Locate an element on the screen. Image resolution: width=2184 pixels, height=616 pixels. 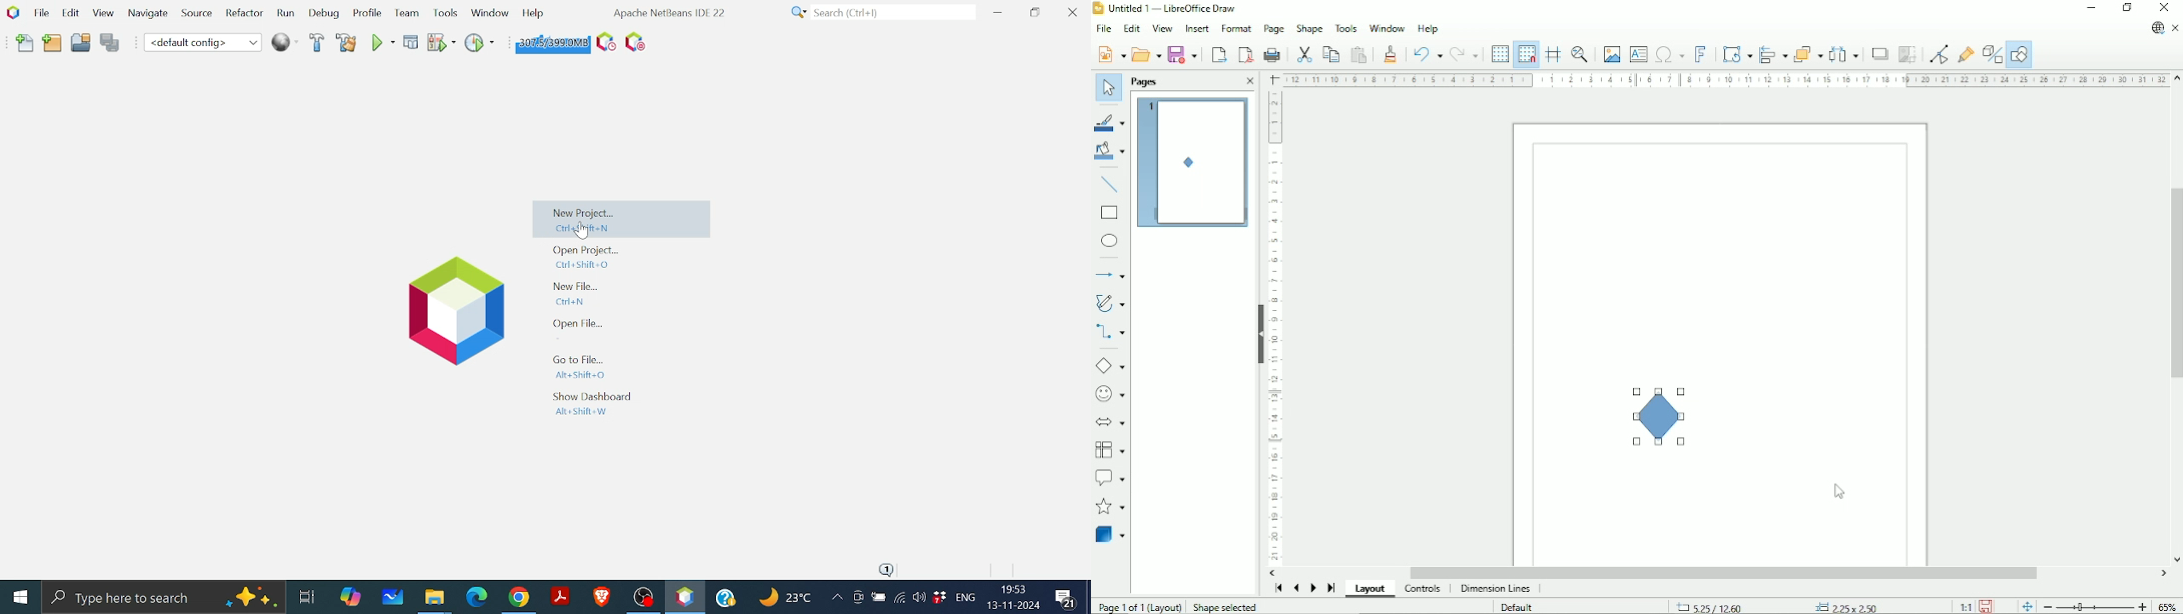
Ellipse is located at coordinates (1110, 241).